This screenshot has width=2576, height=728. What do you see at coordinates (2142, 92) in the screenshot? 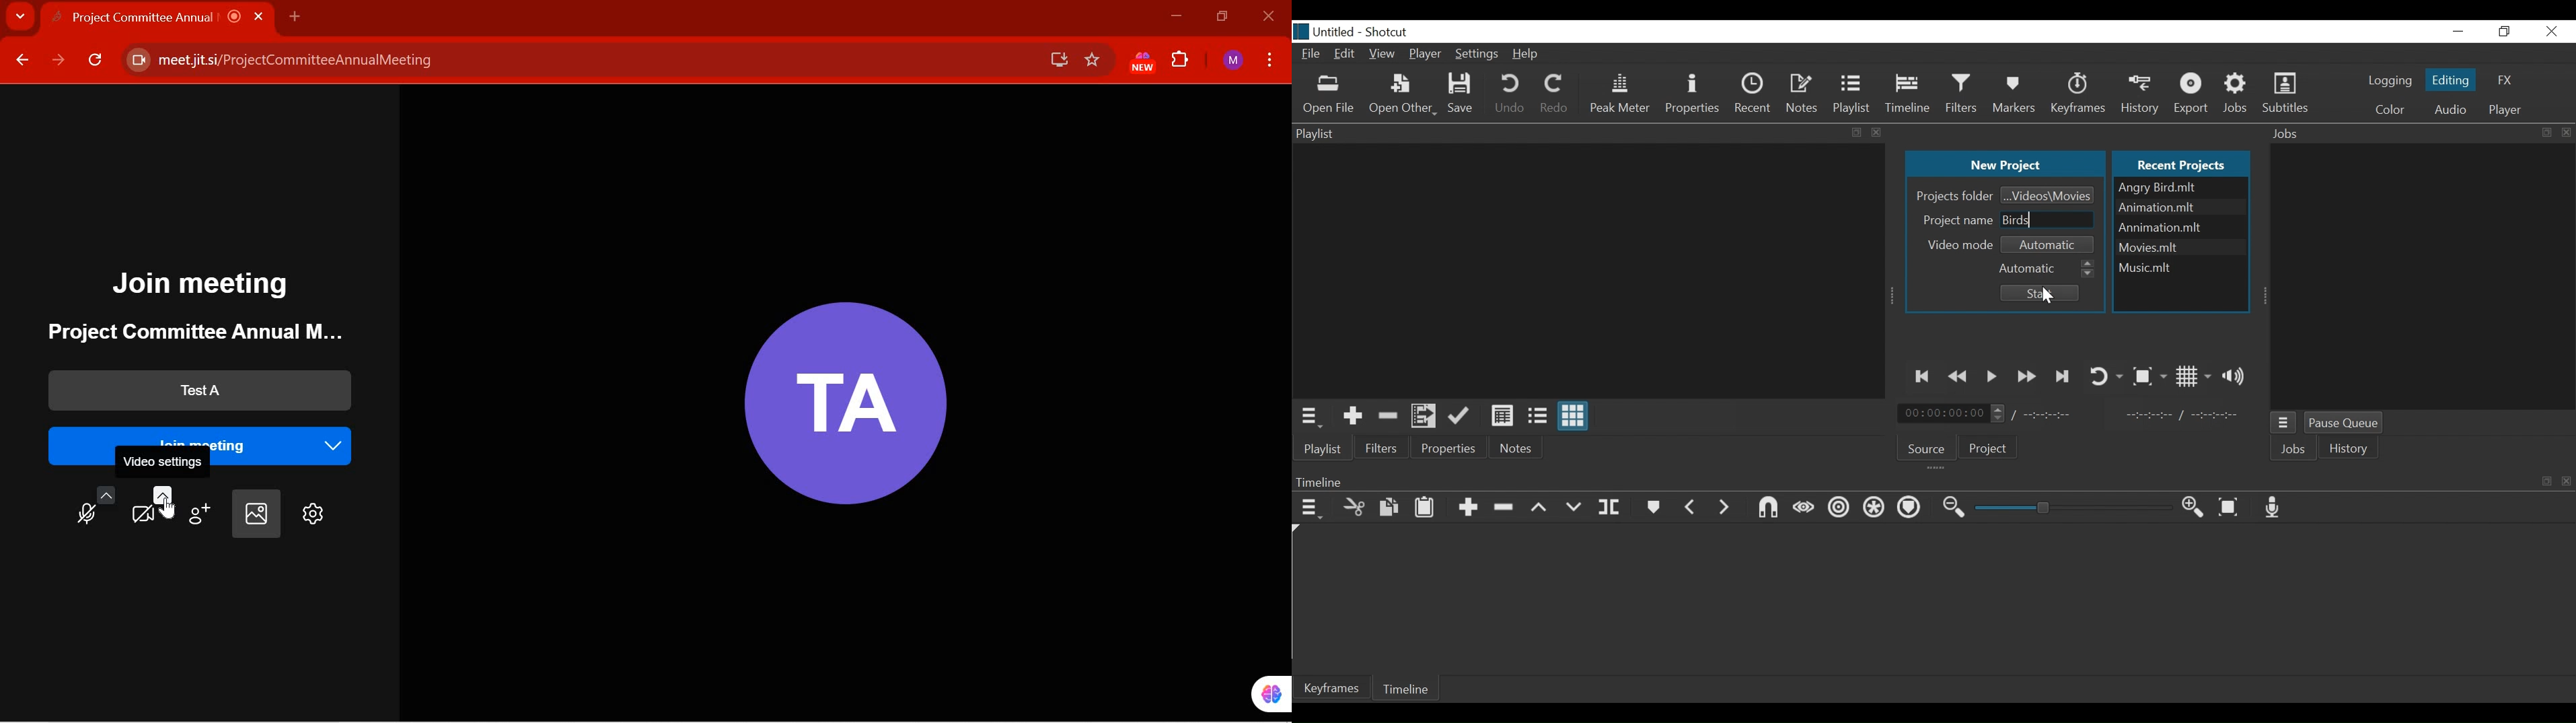
I see `History` at bounding box center [2142, 92].